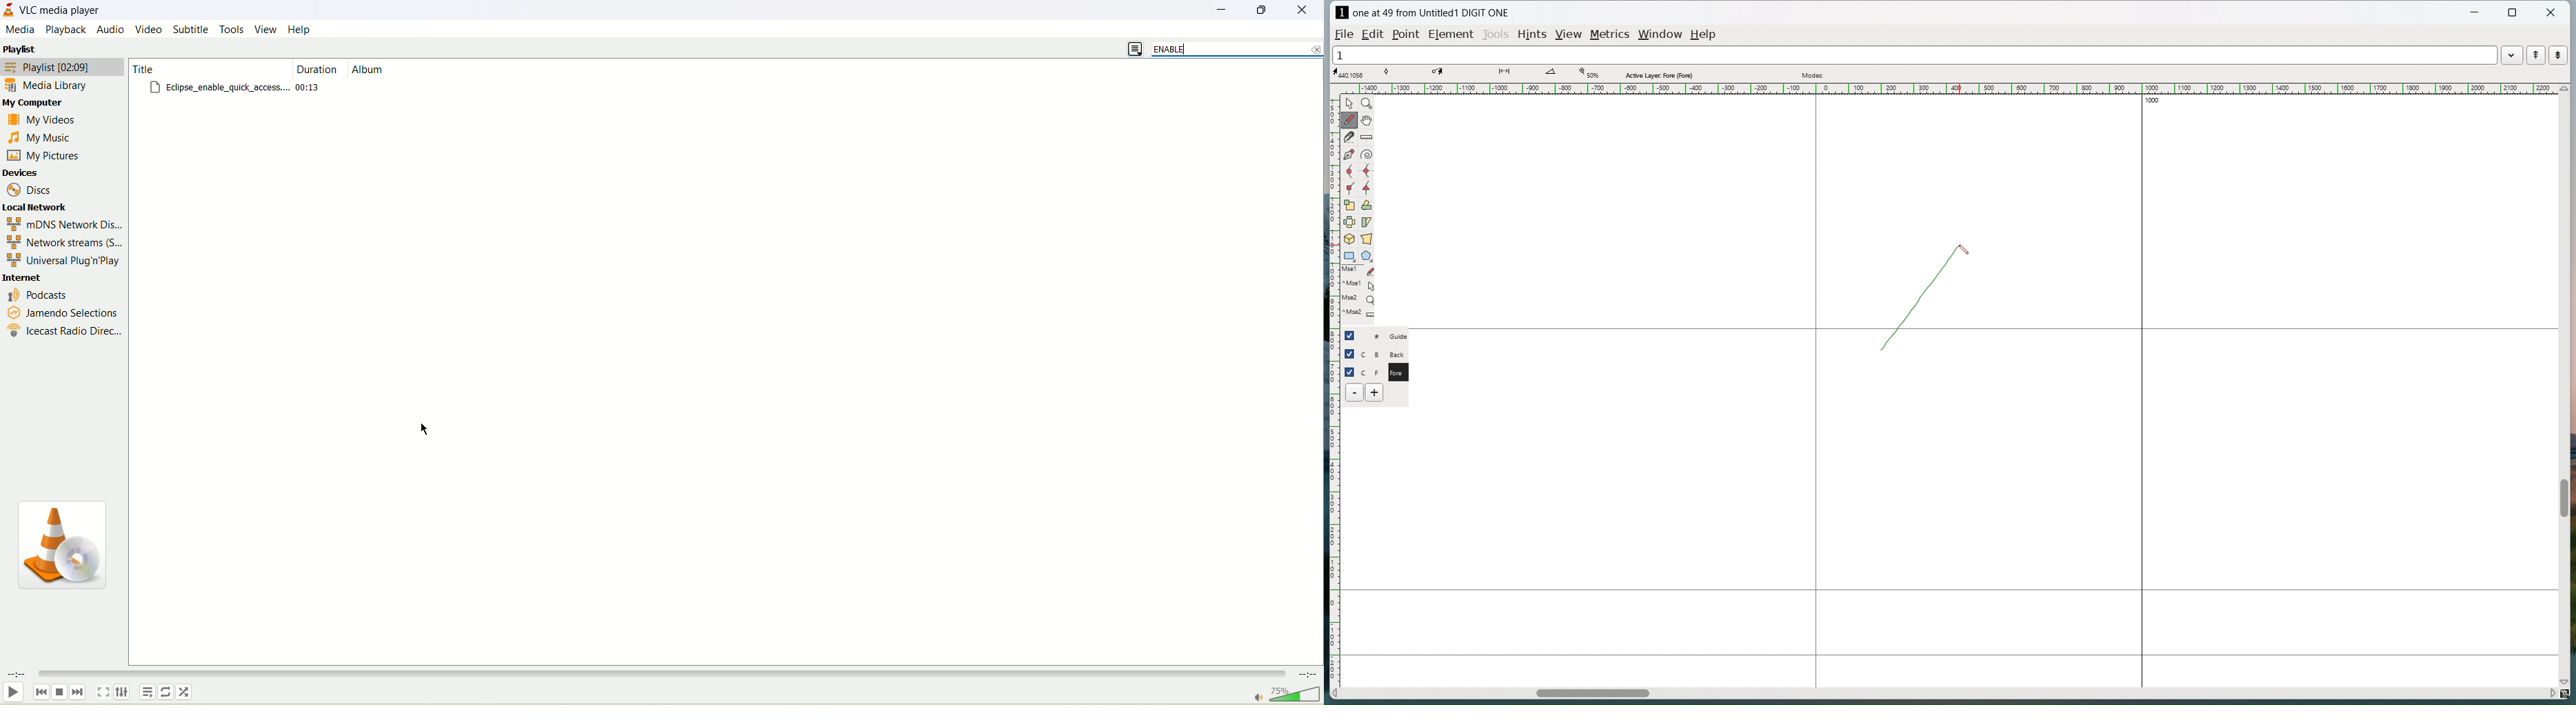  I want to click on magnify, so click(1367, 103).